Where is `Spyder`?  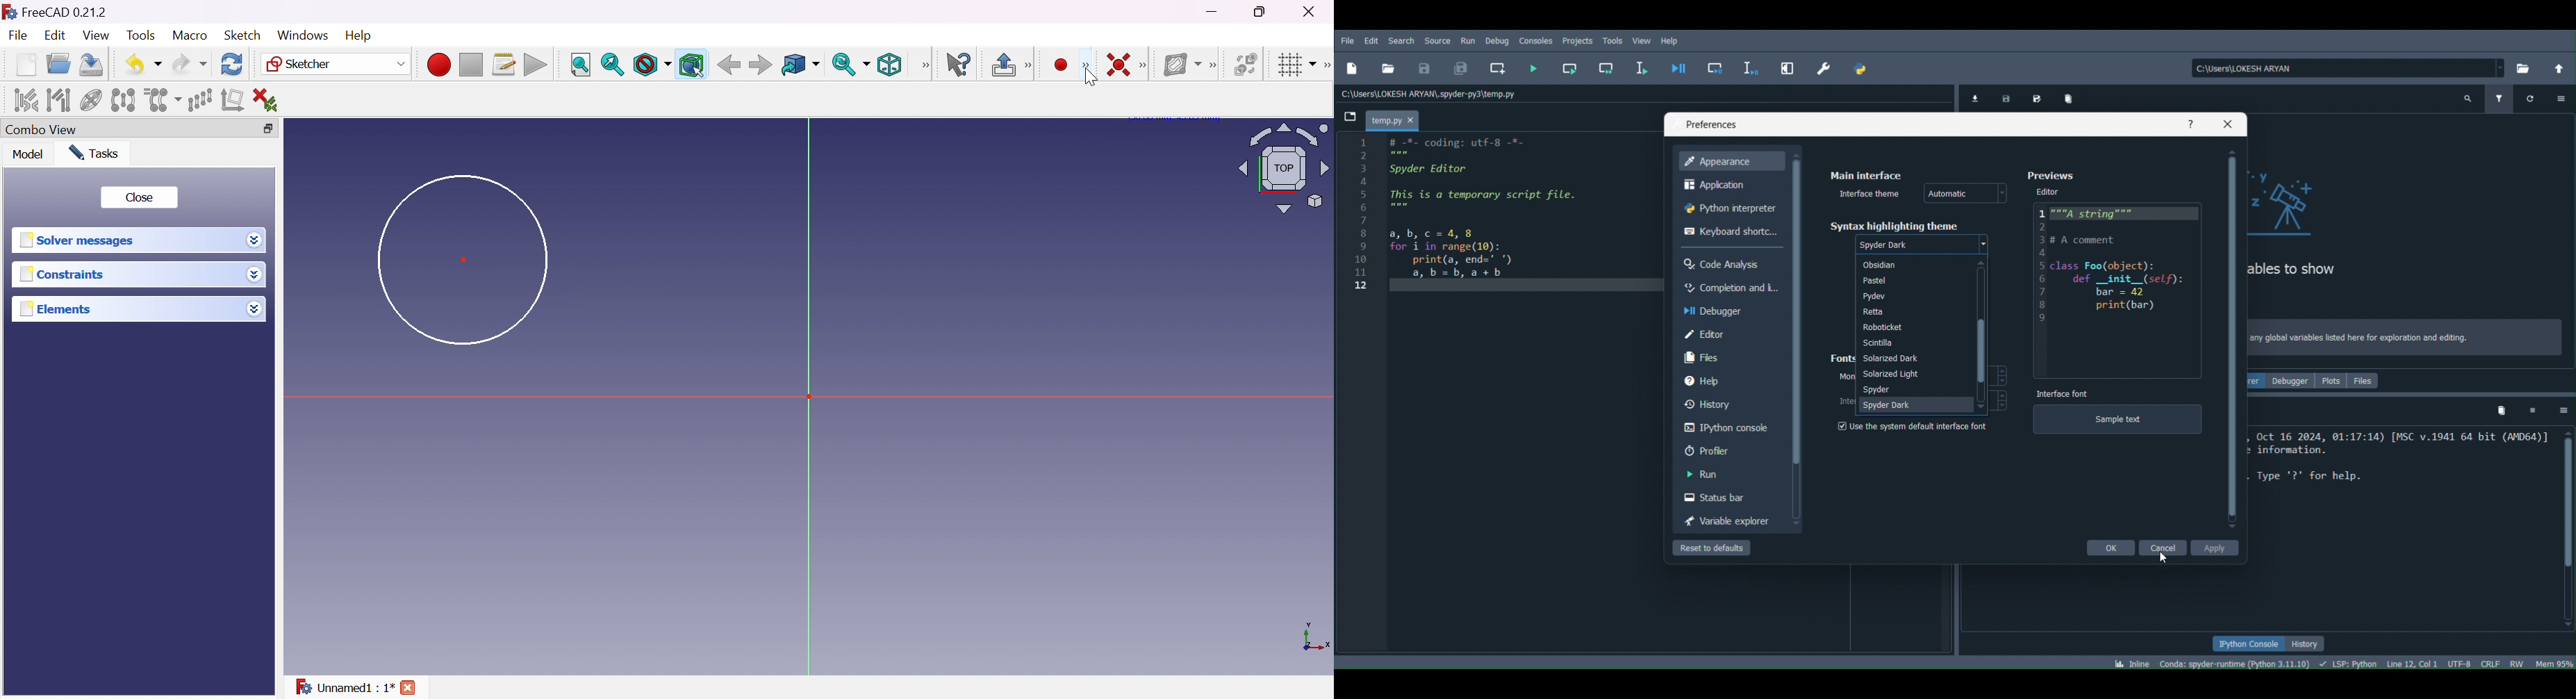 Spyder is located at coordinates (1914, 390).